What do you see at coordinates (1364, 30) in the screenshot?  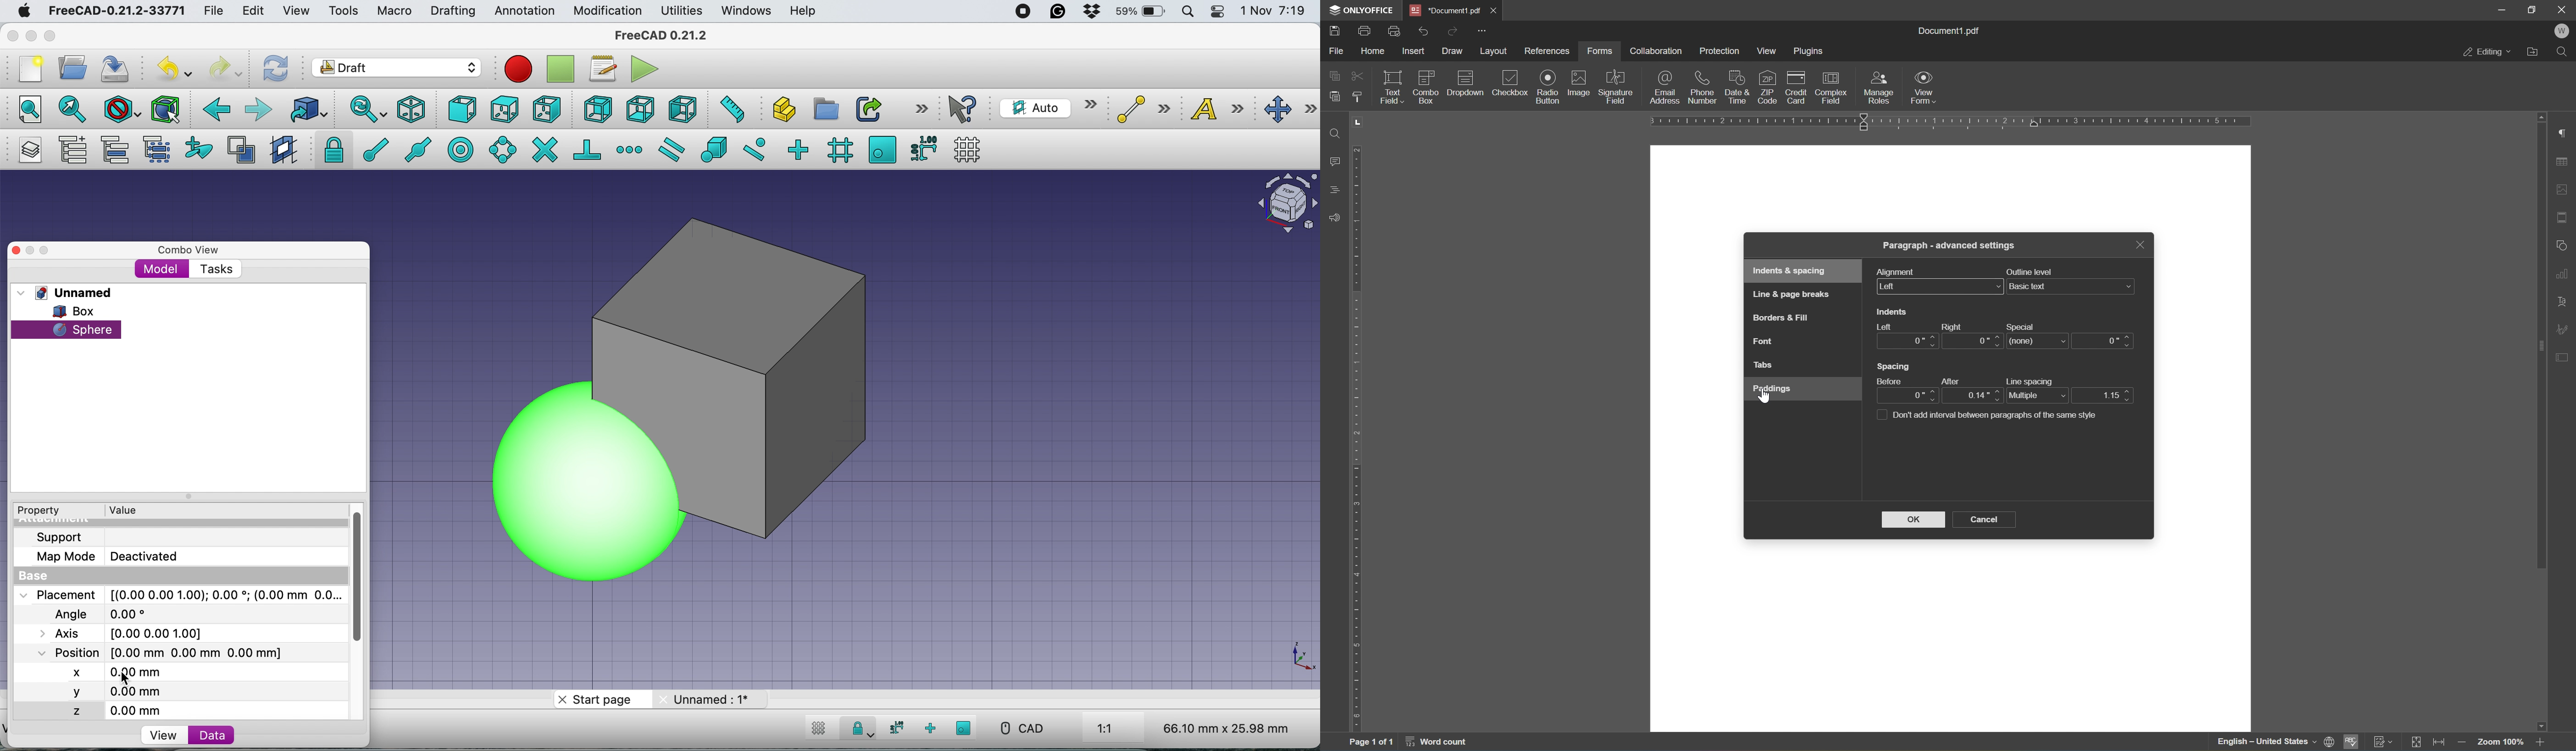 I see `print` at bounding box center [1364, 30].